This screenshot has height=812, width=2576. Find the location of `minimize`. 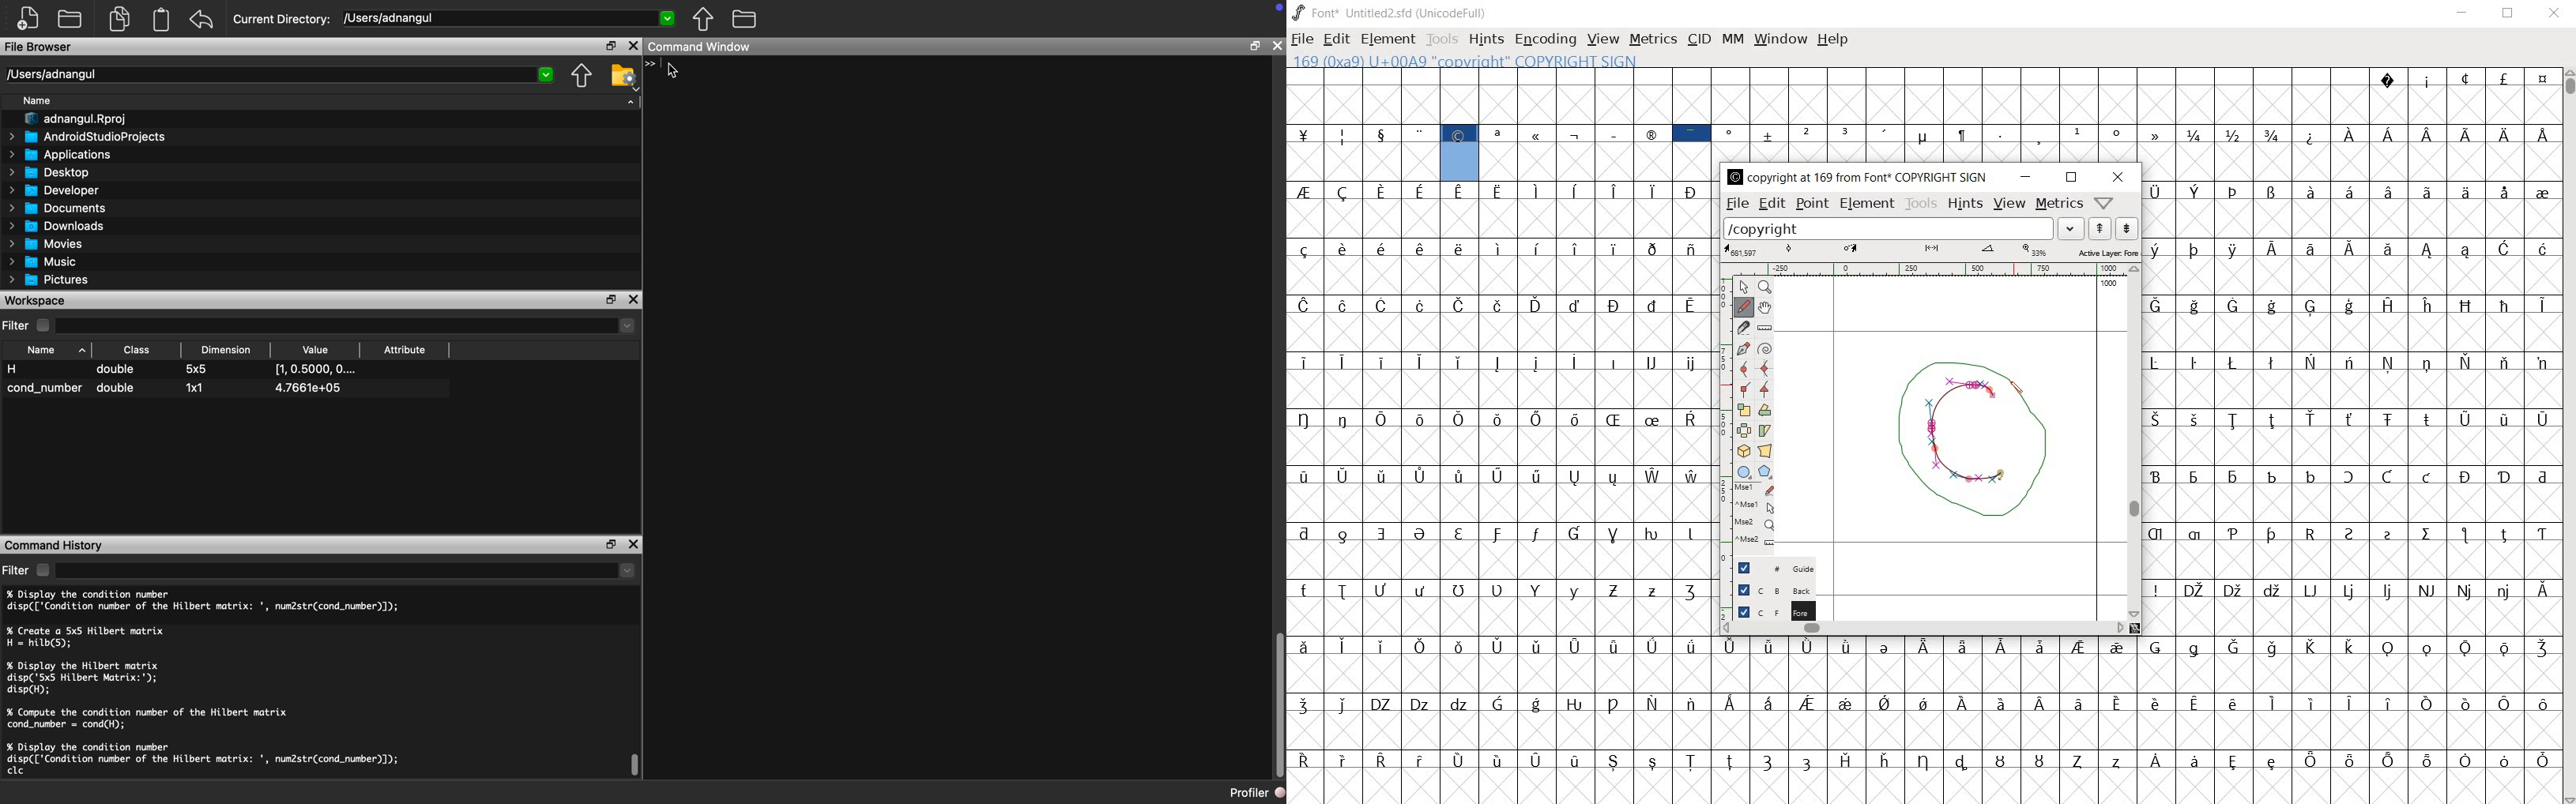

minimize is located at coordinates (2025, 177).